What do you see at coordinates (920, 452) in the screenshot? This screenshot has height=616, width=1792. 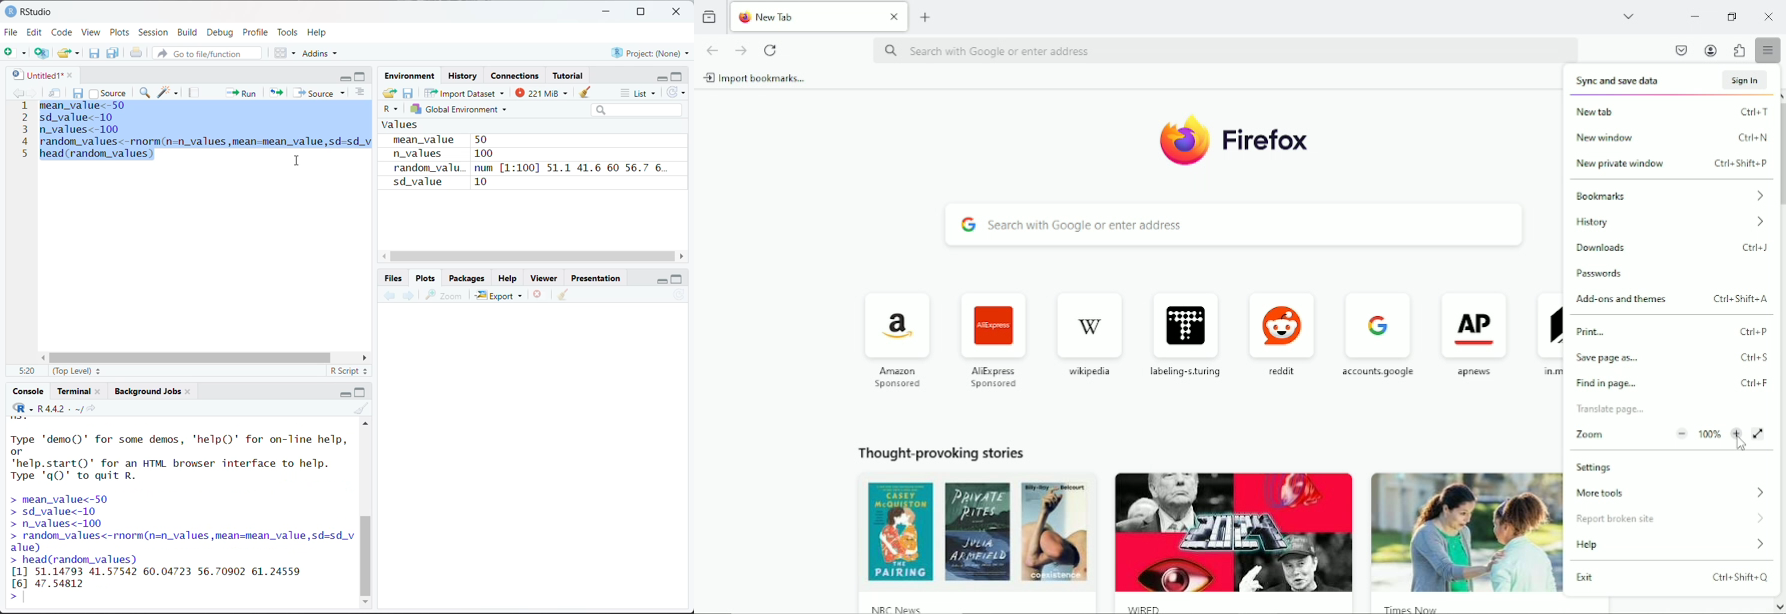 I see `Thought provoking stories` at bounding box center [920, 452].